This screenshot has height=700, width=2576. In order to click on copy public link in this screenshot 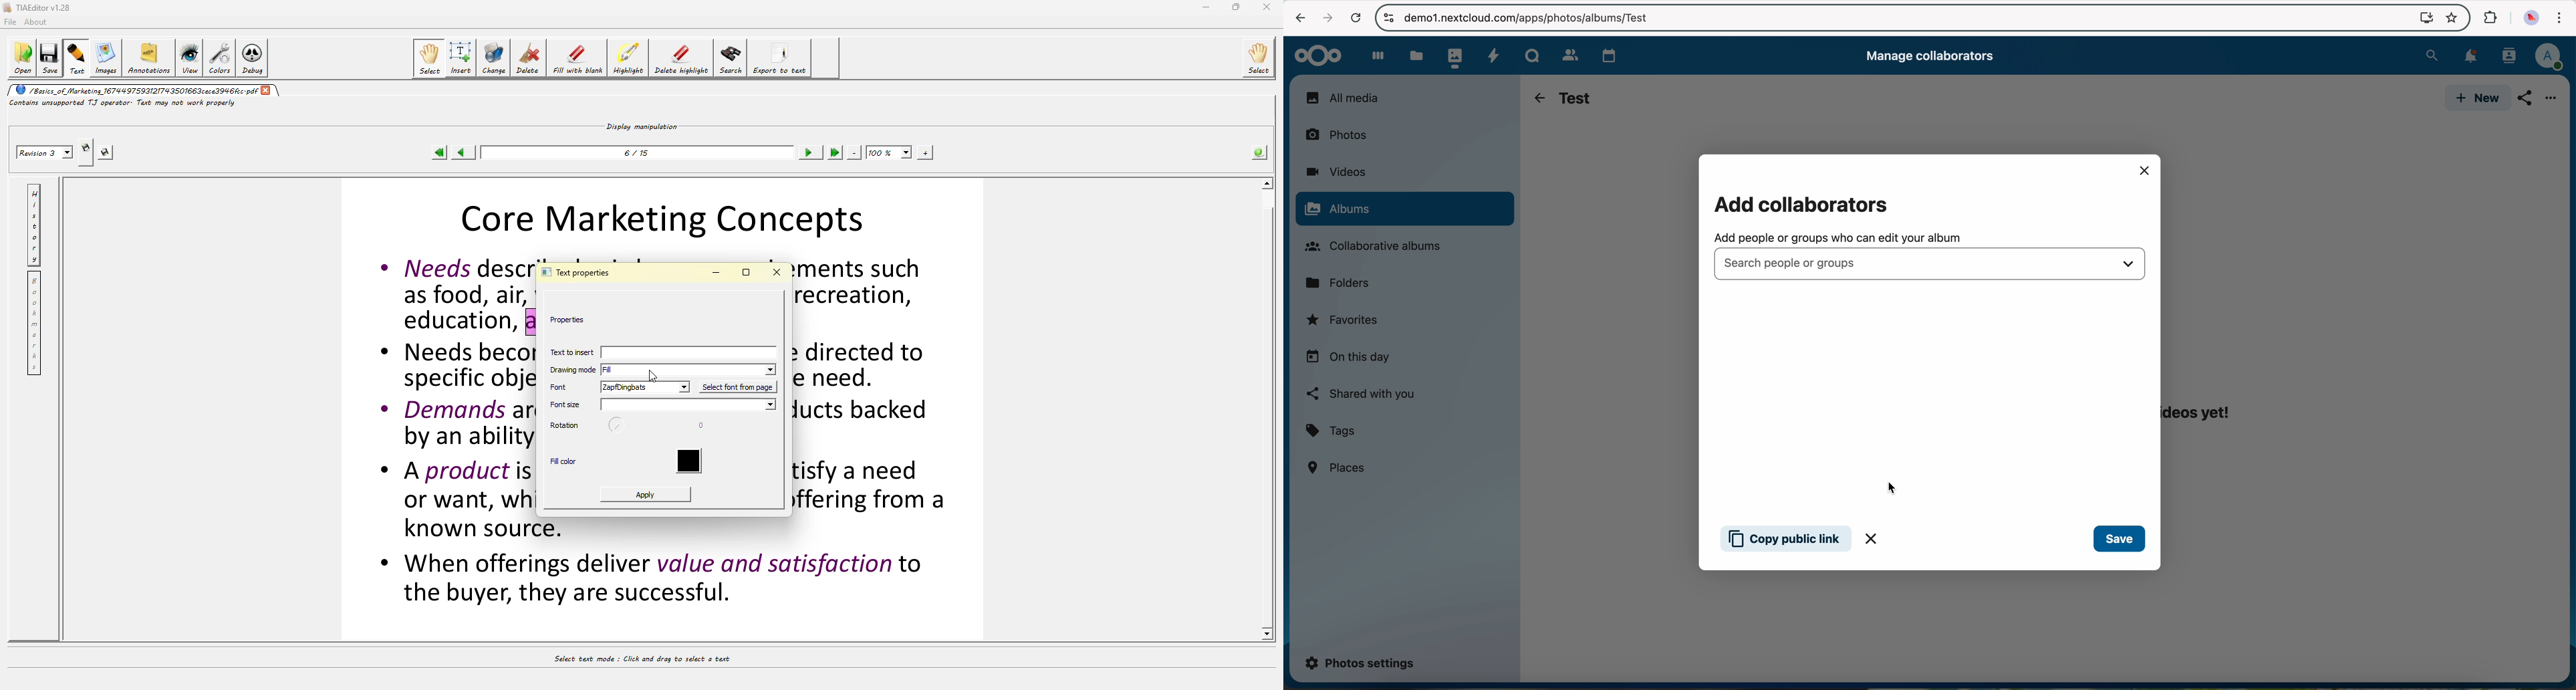, I will do `click(1790, 538)`.